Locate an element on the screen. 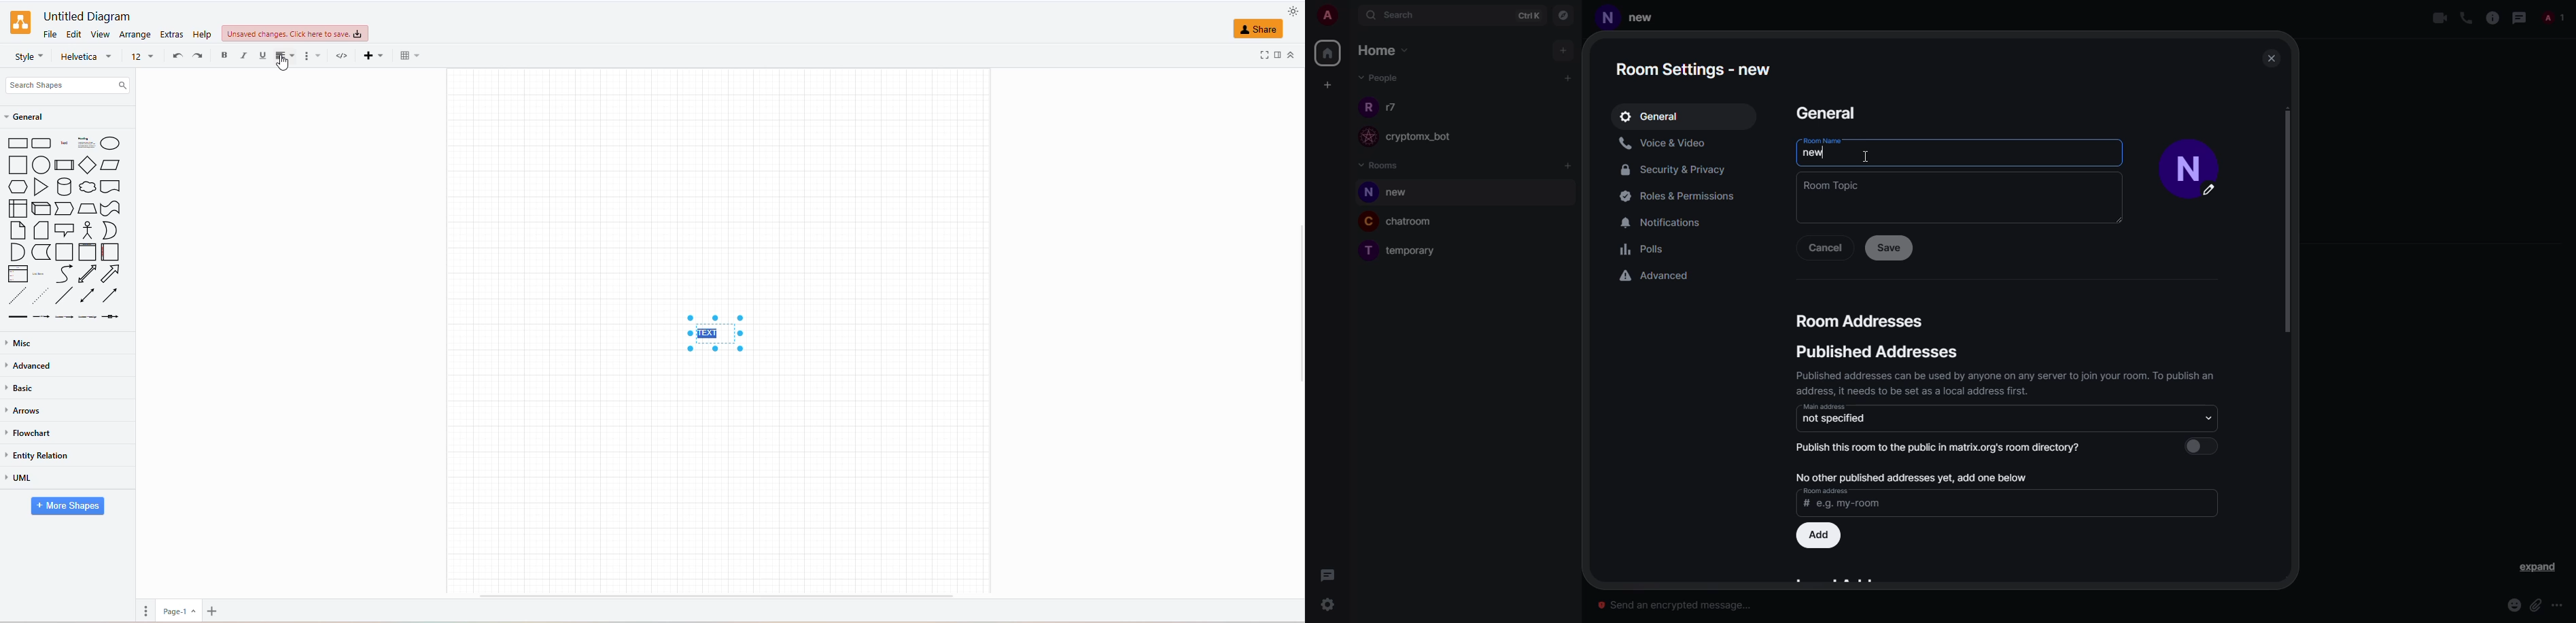 The image size is (2576, 644). styles is located at coordinates (27, 57).